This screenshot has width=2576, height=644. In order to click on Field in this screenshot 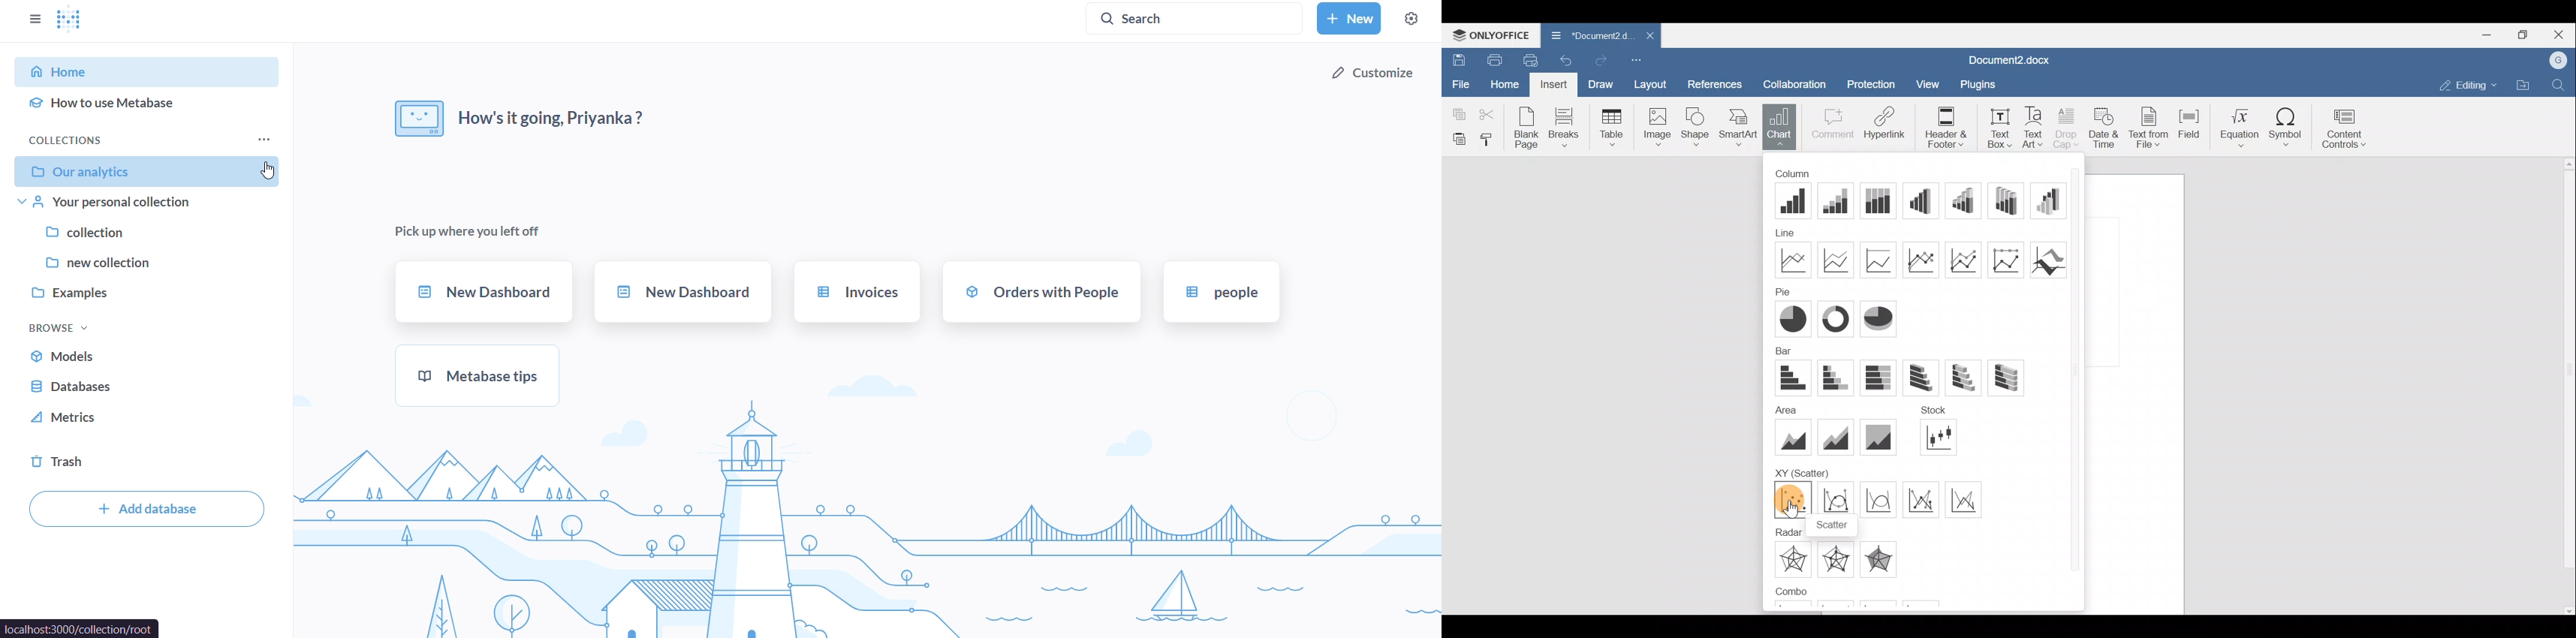, I will do `click(2191, 126)`.